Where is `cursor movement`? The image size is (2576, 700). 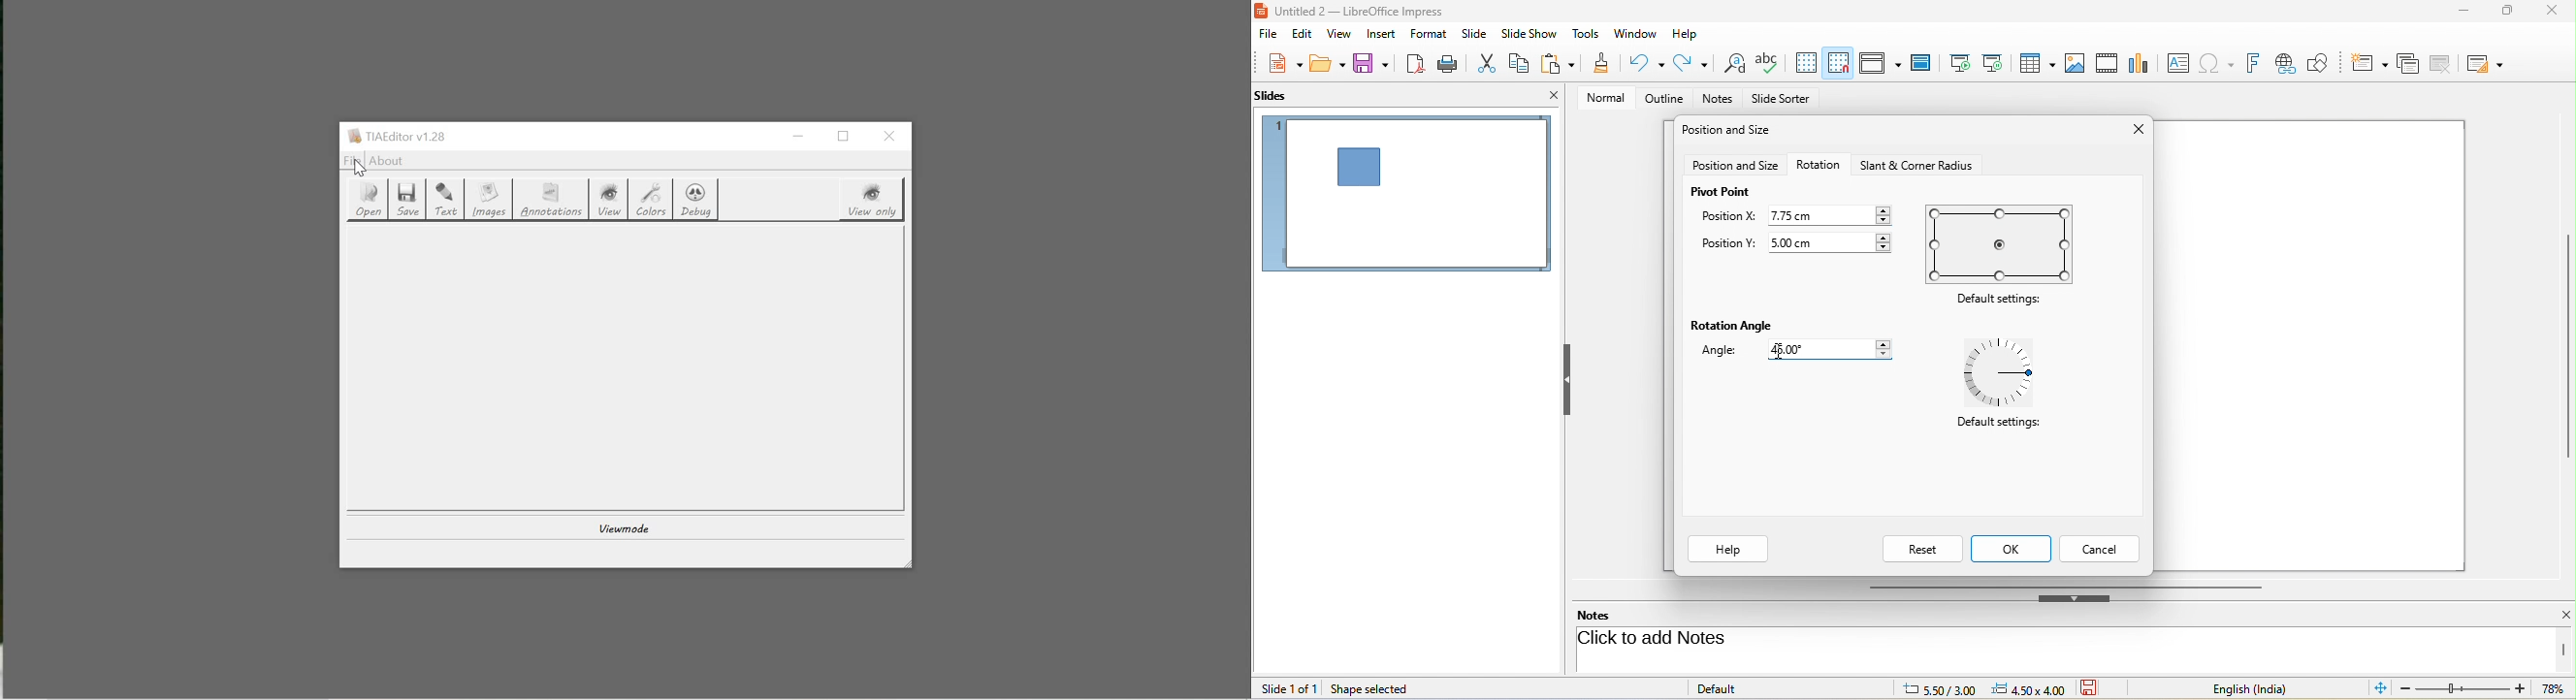
cursor movement is located at coordinates (1779, 351).